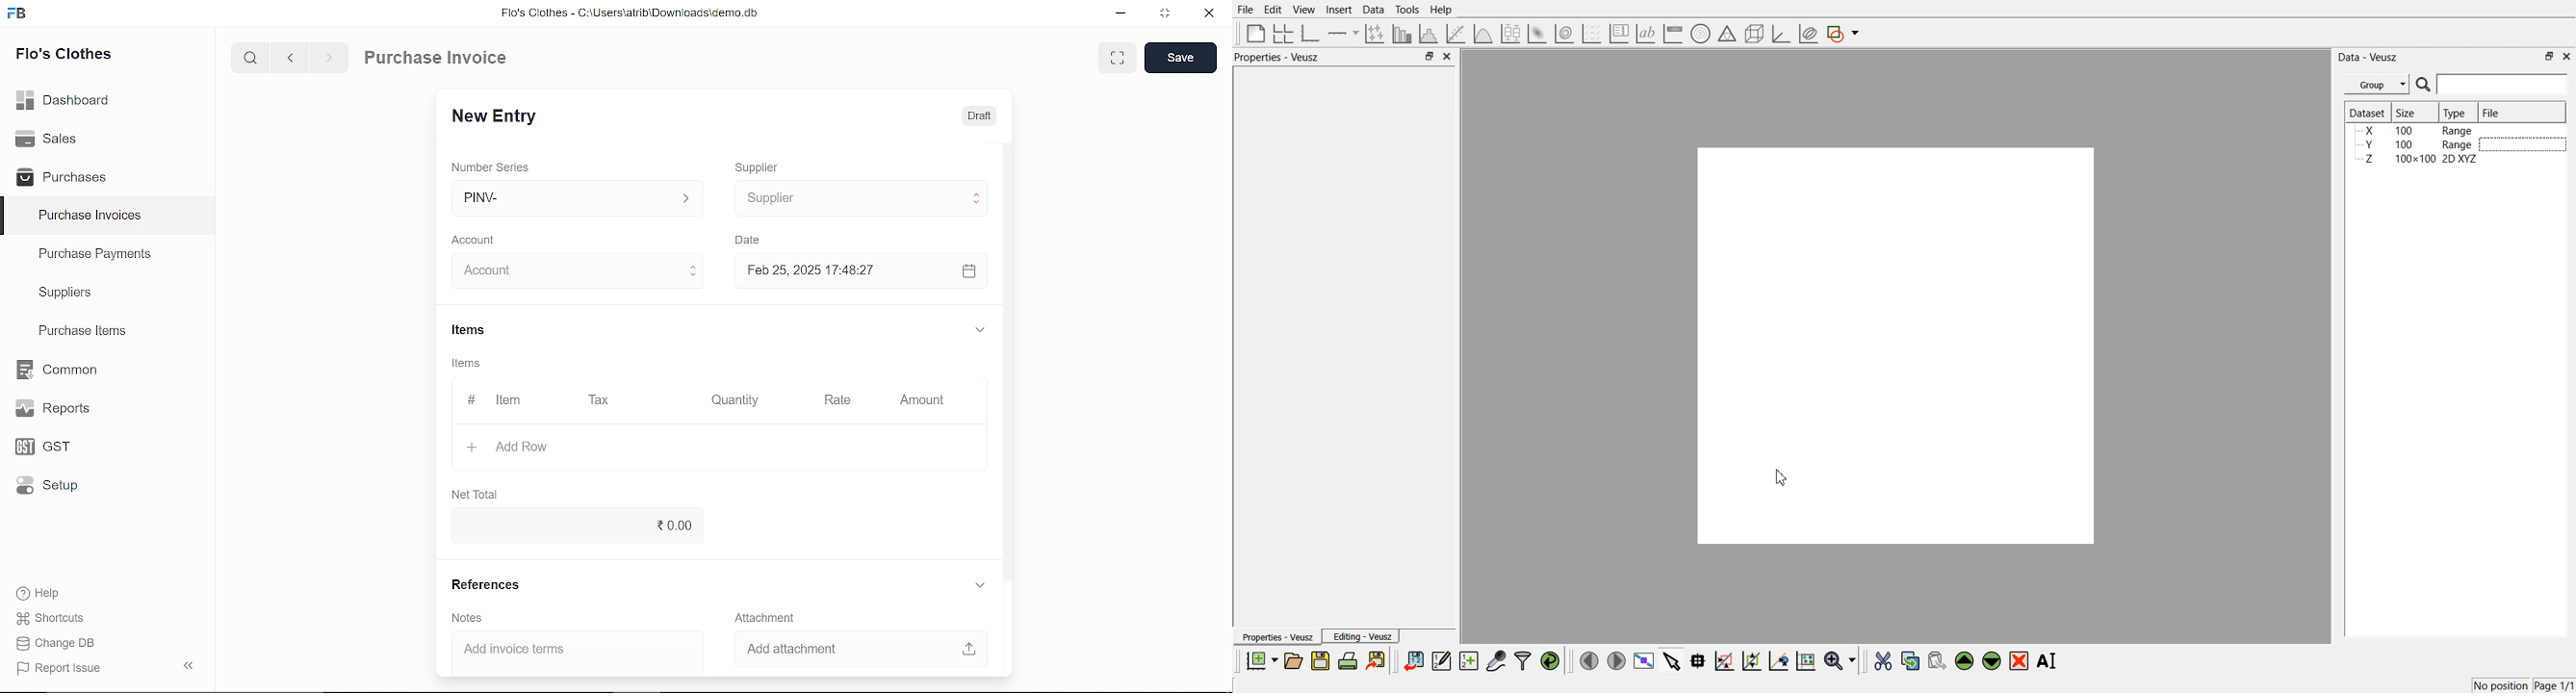 The width and height of the screenshot is (2576, 700). What do you see at coordinates (64, 98) in the screenshot?
I see `Dashboard` at bounding box center [64, 98].